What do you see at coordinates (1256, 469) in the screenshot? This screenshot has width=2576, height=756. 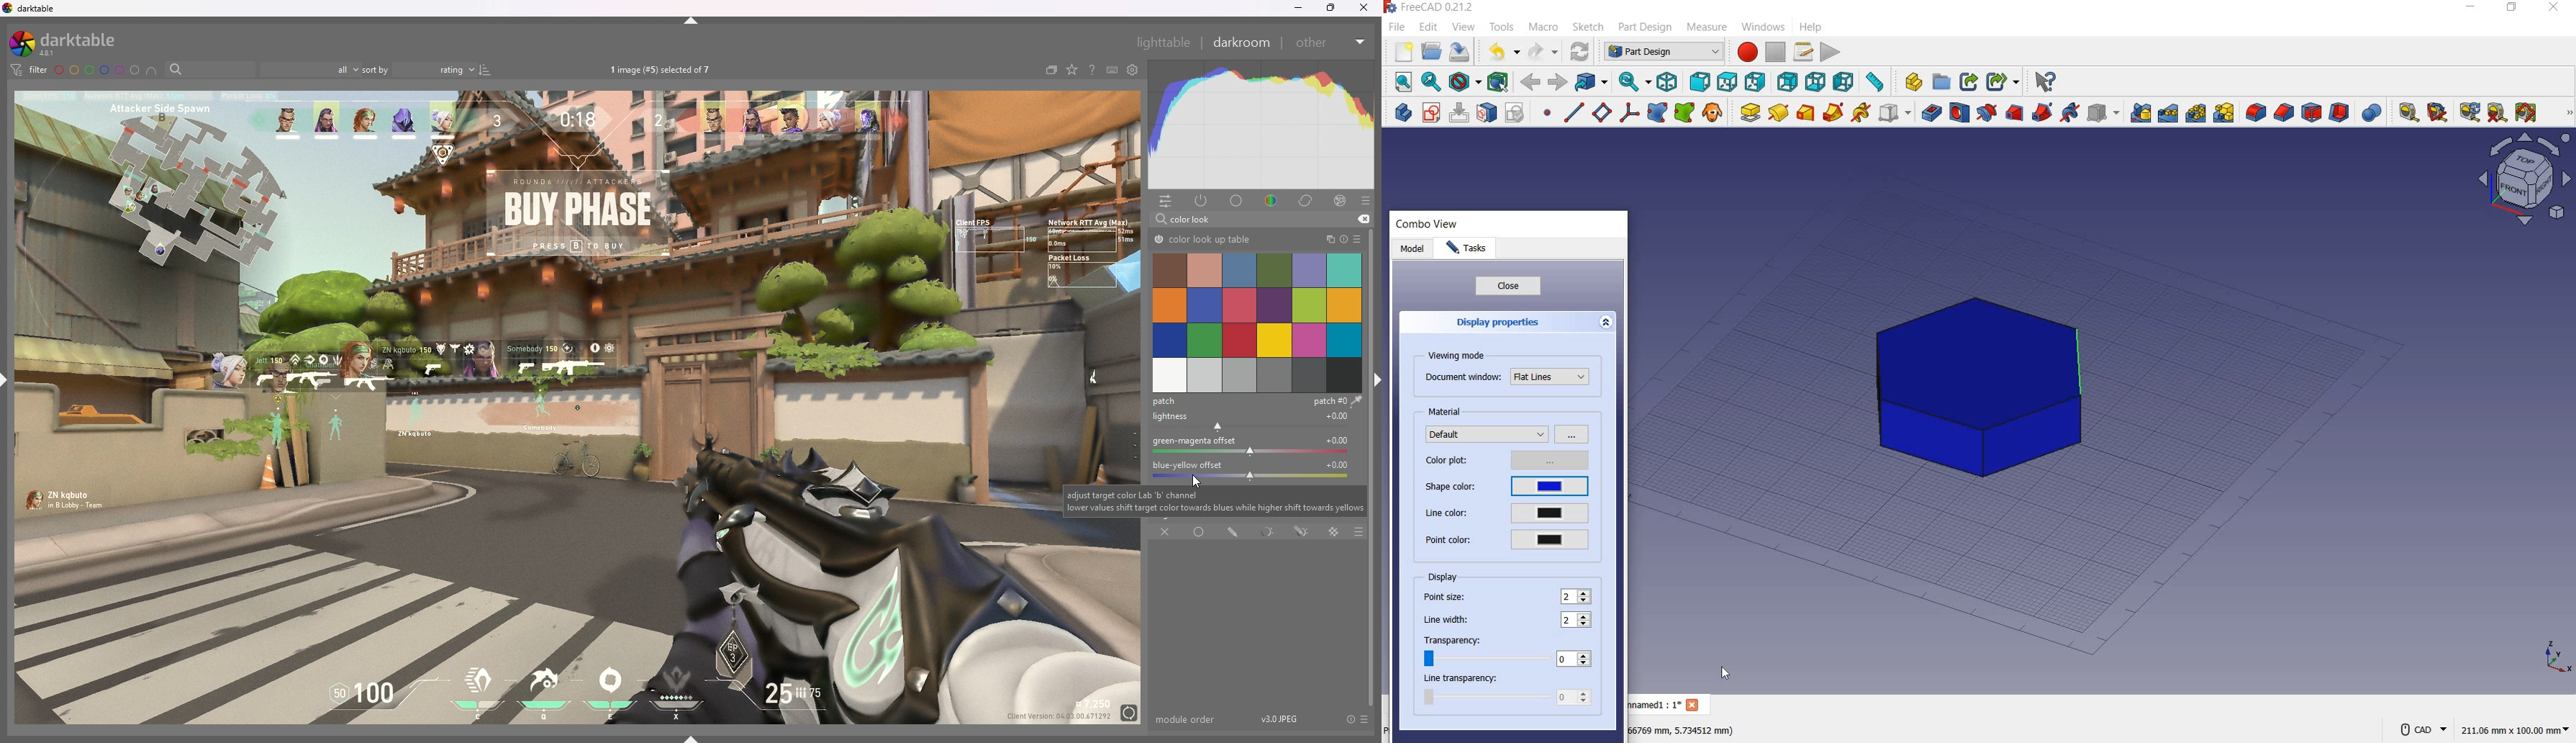 I see `blue yellow offset` at bounding box center [1256, 469].